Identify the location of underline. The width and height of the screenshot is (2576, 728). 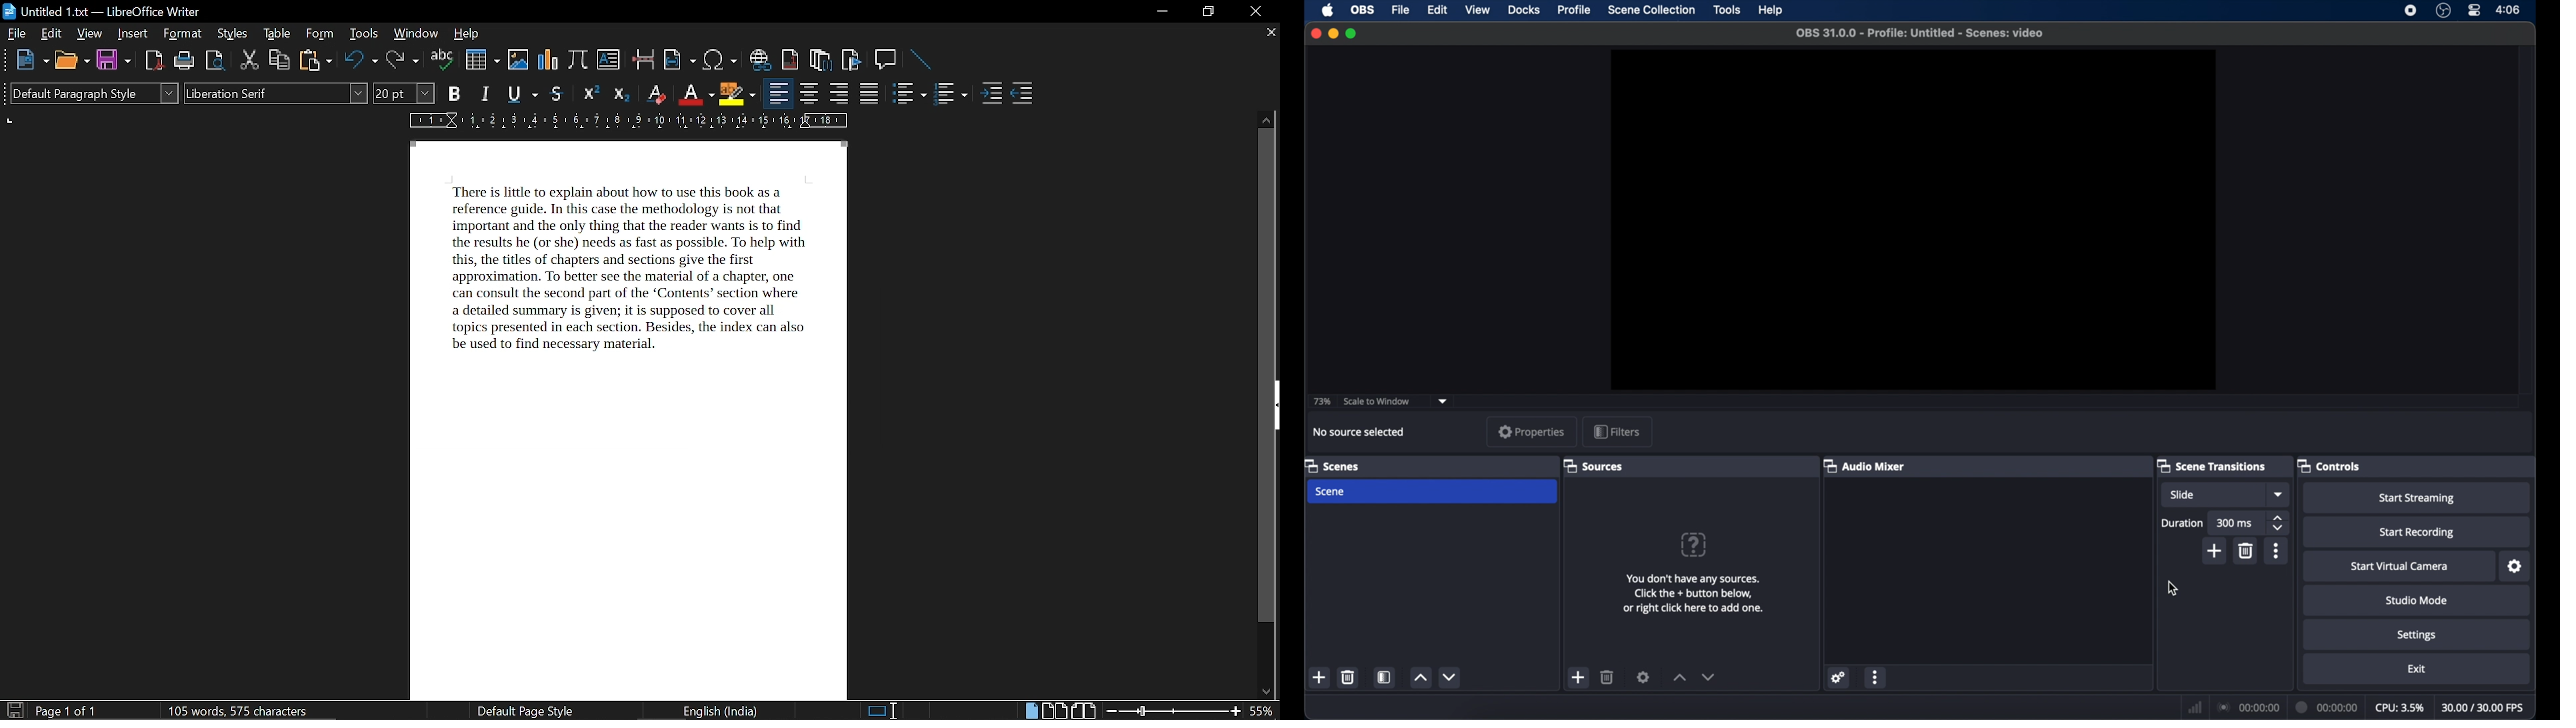
(522, 93).